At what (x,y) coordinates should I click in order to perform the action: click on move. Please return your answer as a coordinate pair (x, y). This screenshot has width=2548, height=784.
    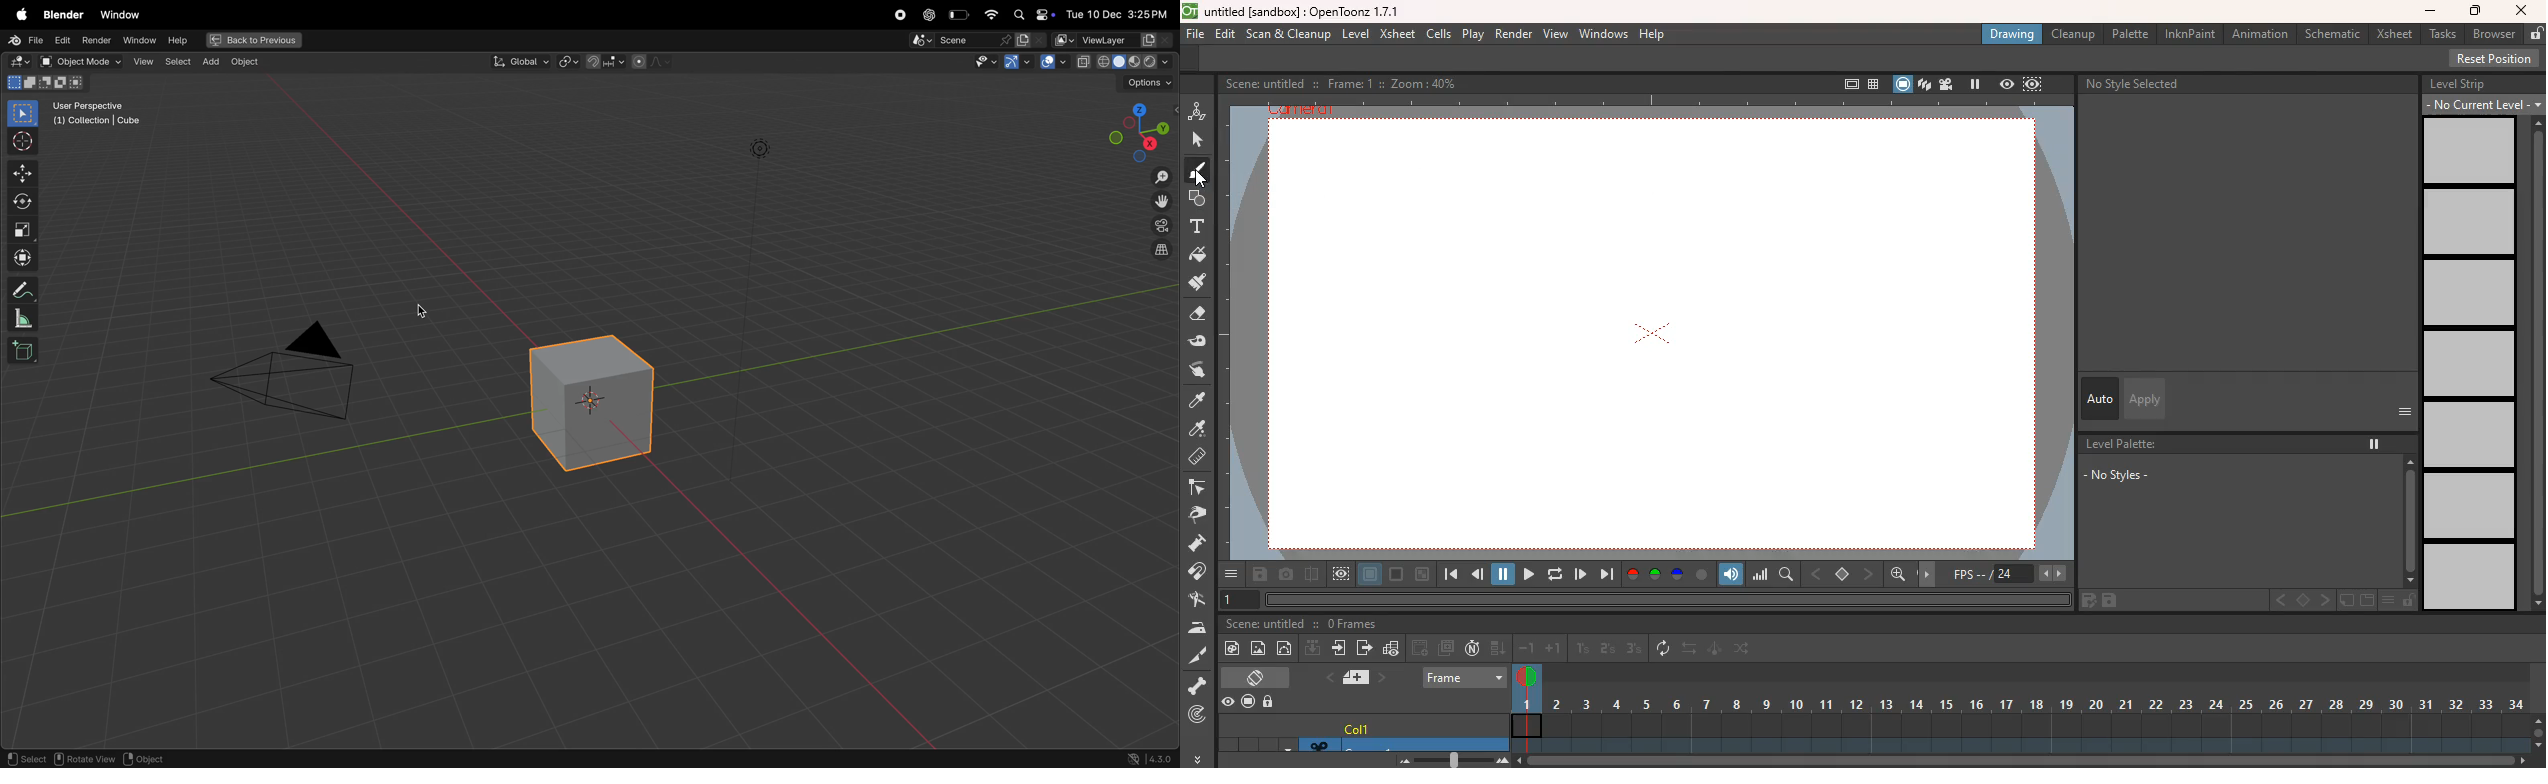
    Looking at the image, I should click on (1340, 650).